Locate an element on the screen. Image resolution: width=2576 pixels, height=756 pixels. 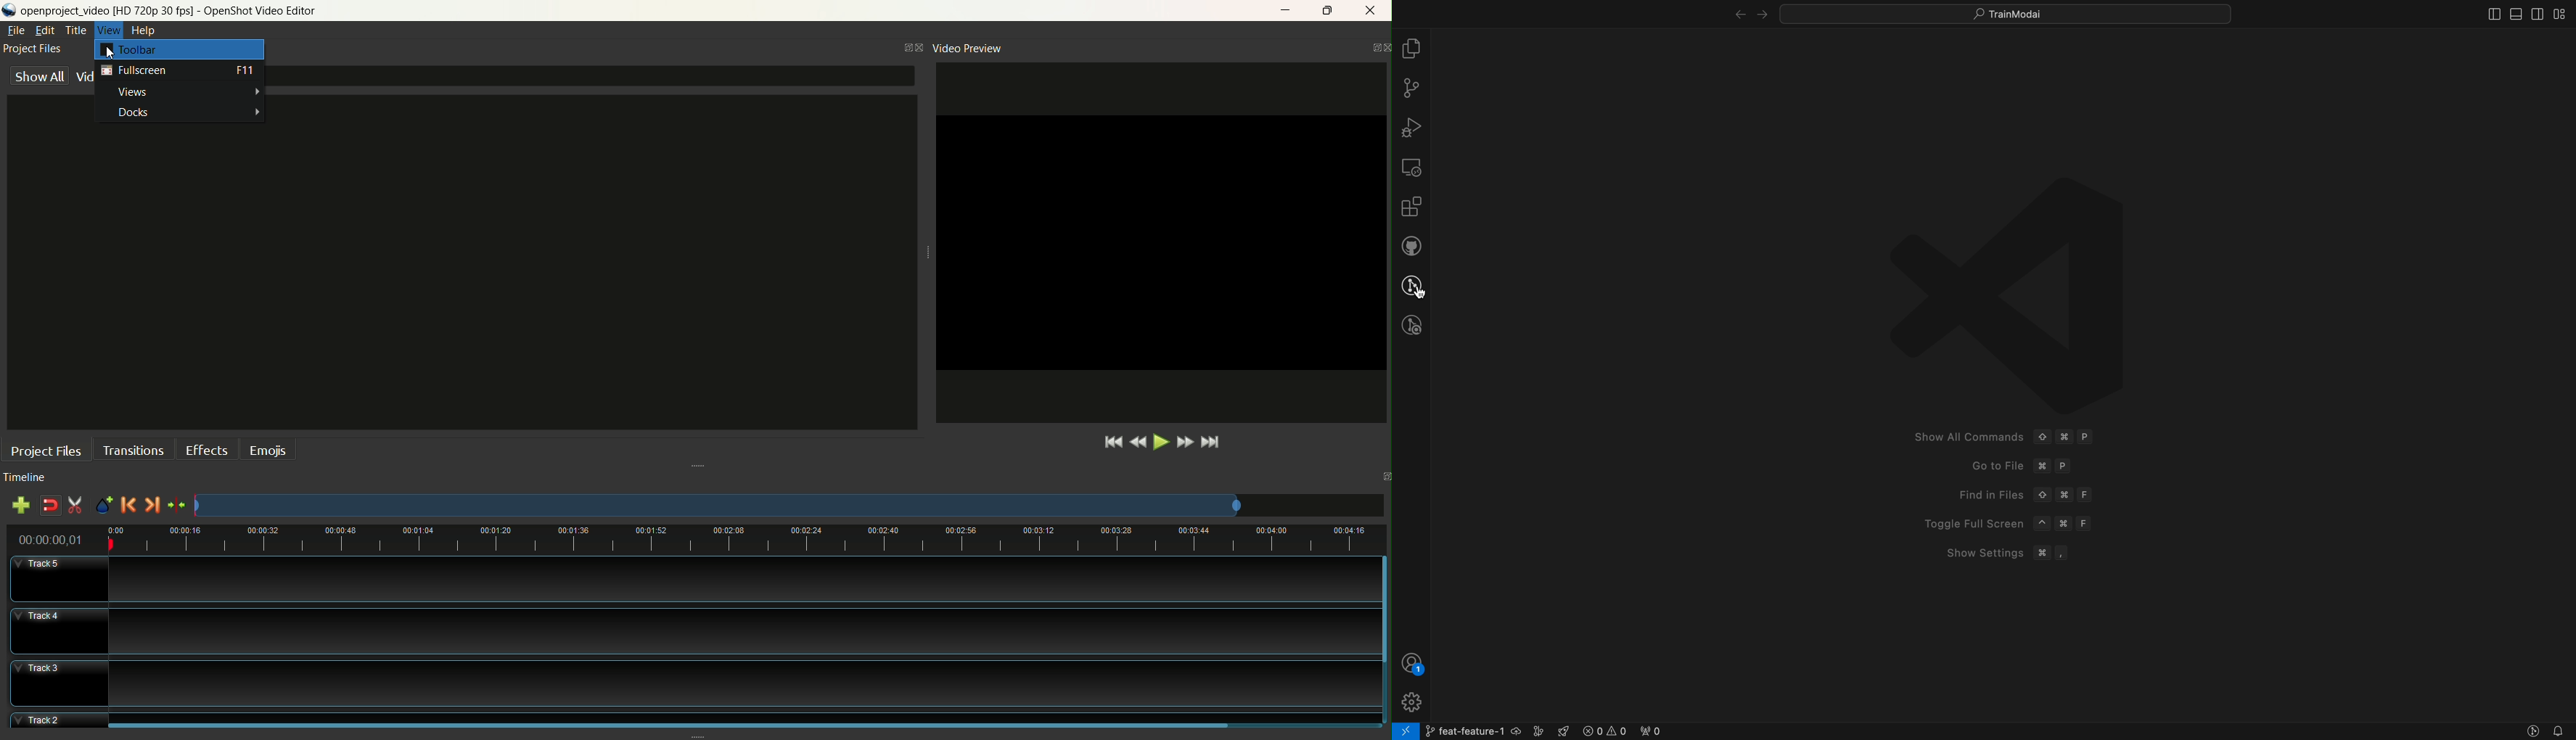
file is located at coordinates (17, 30).